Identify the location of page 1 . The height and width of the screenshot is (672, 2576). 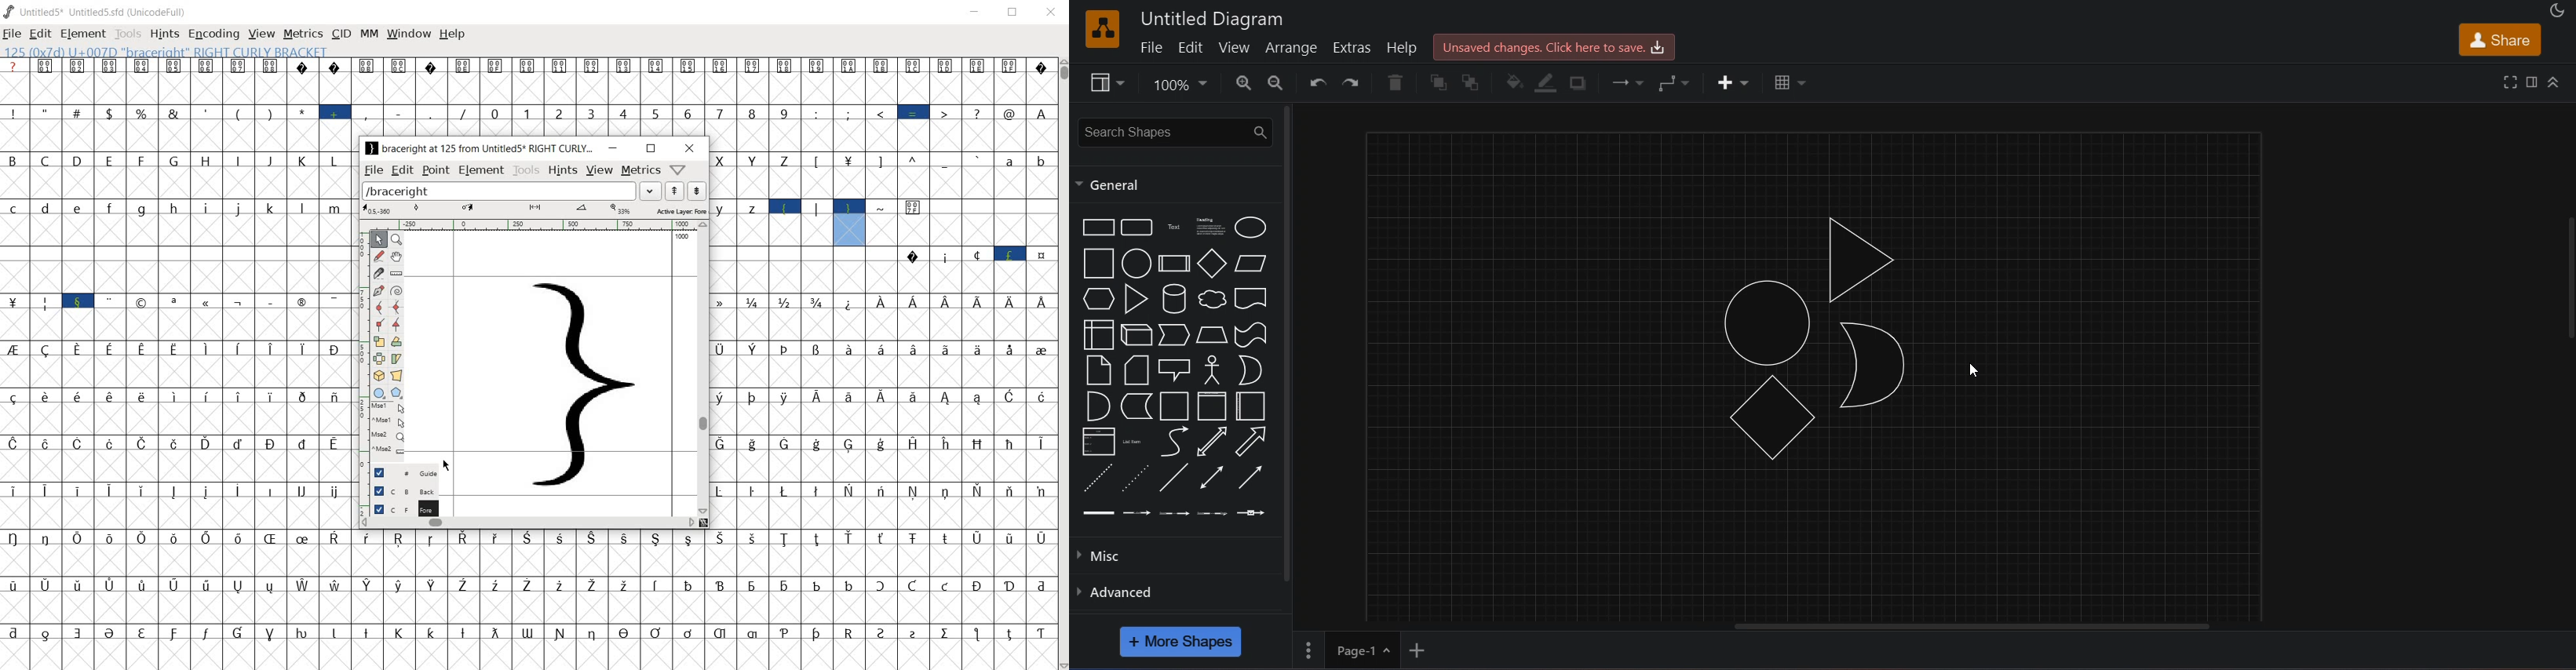
(1345, 648).